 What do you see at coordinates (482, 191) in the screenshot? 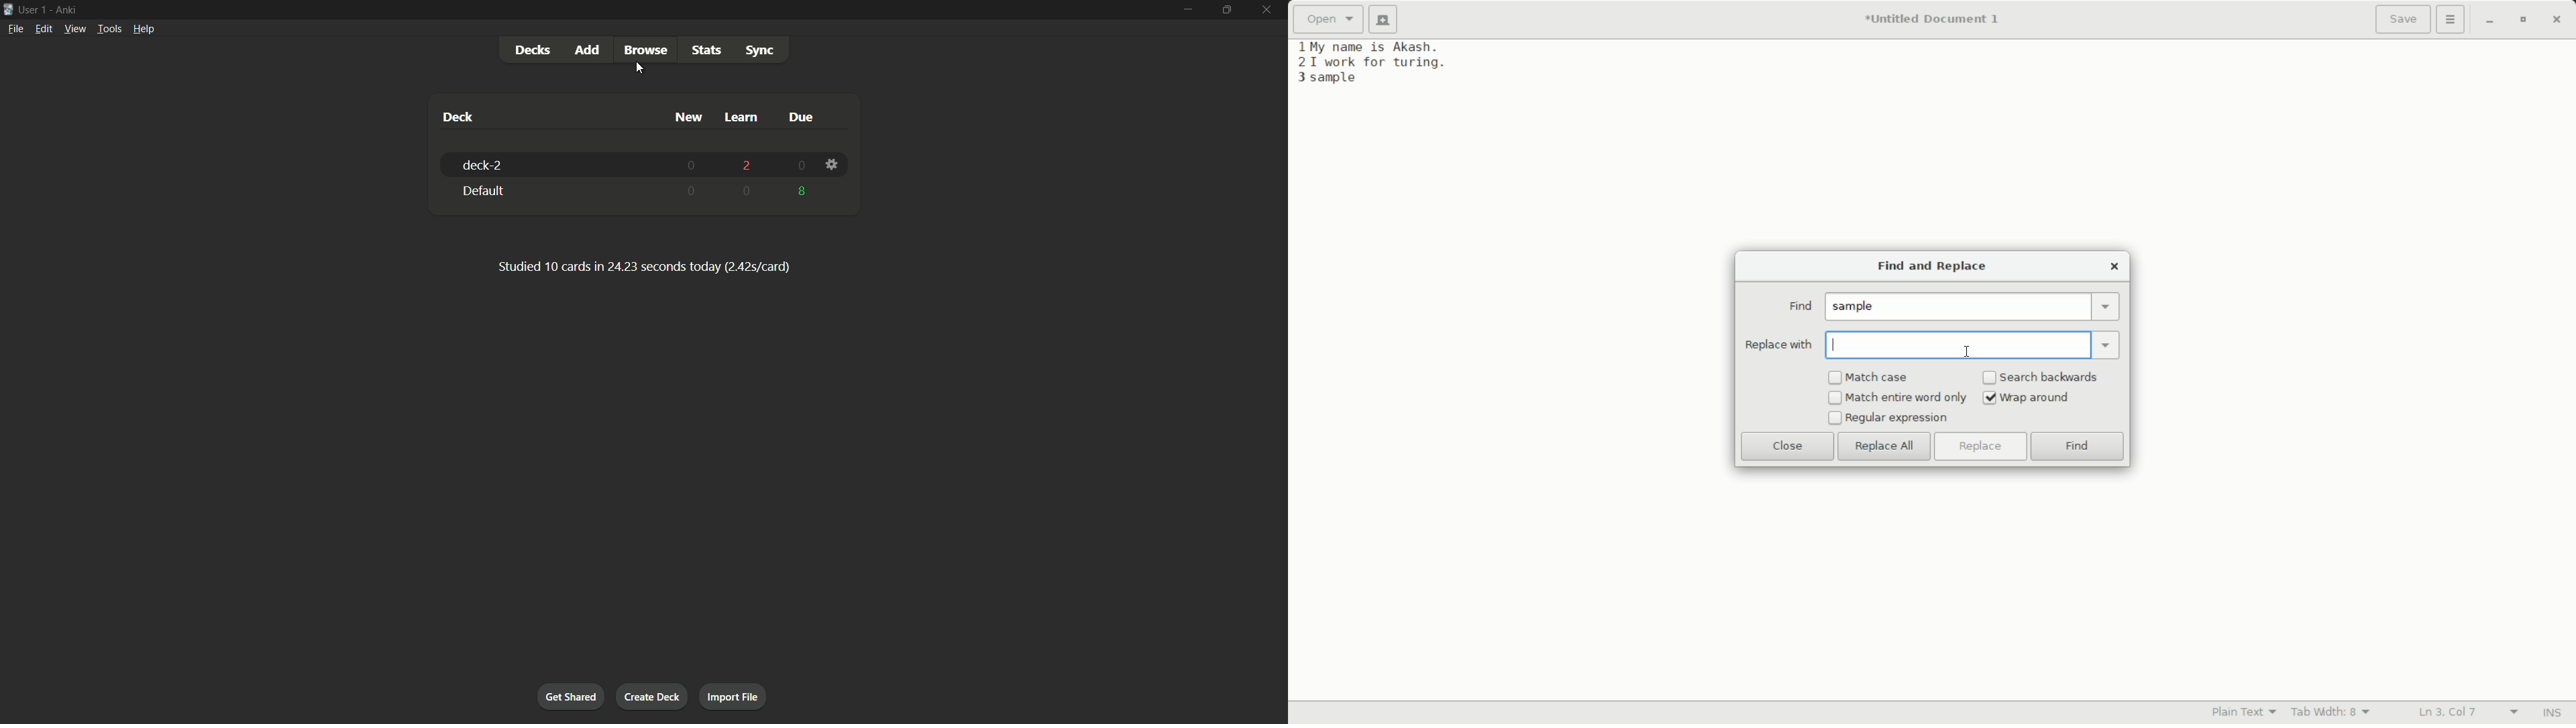
I see ` Default` at bounding box center [482, 191].